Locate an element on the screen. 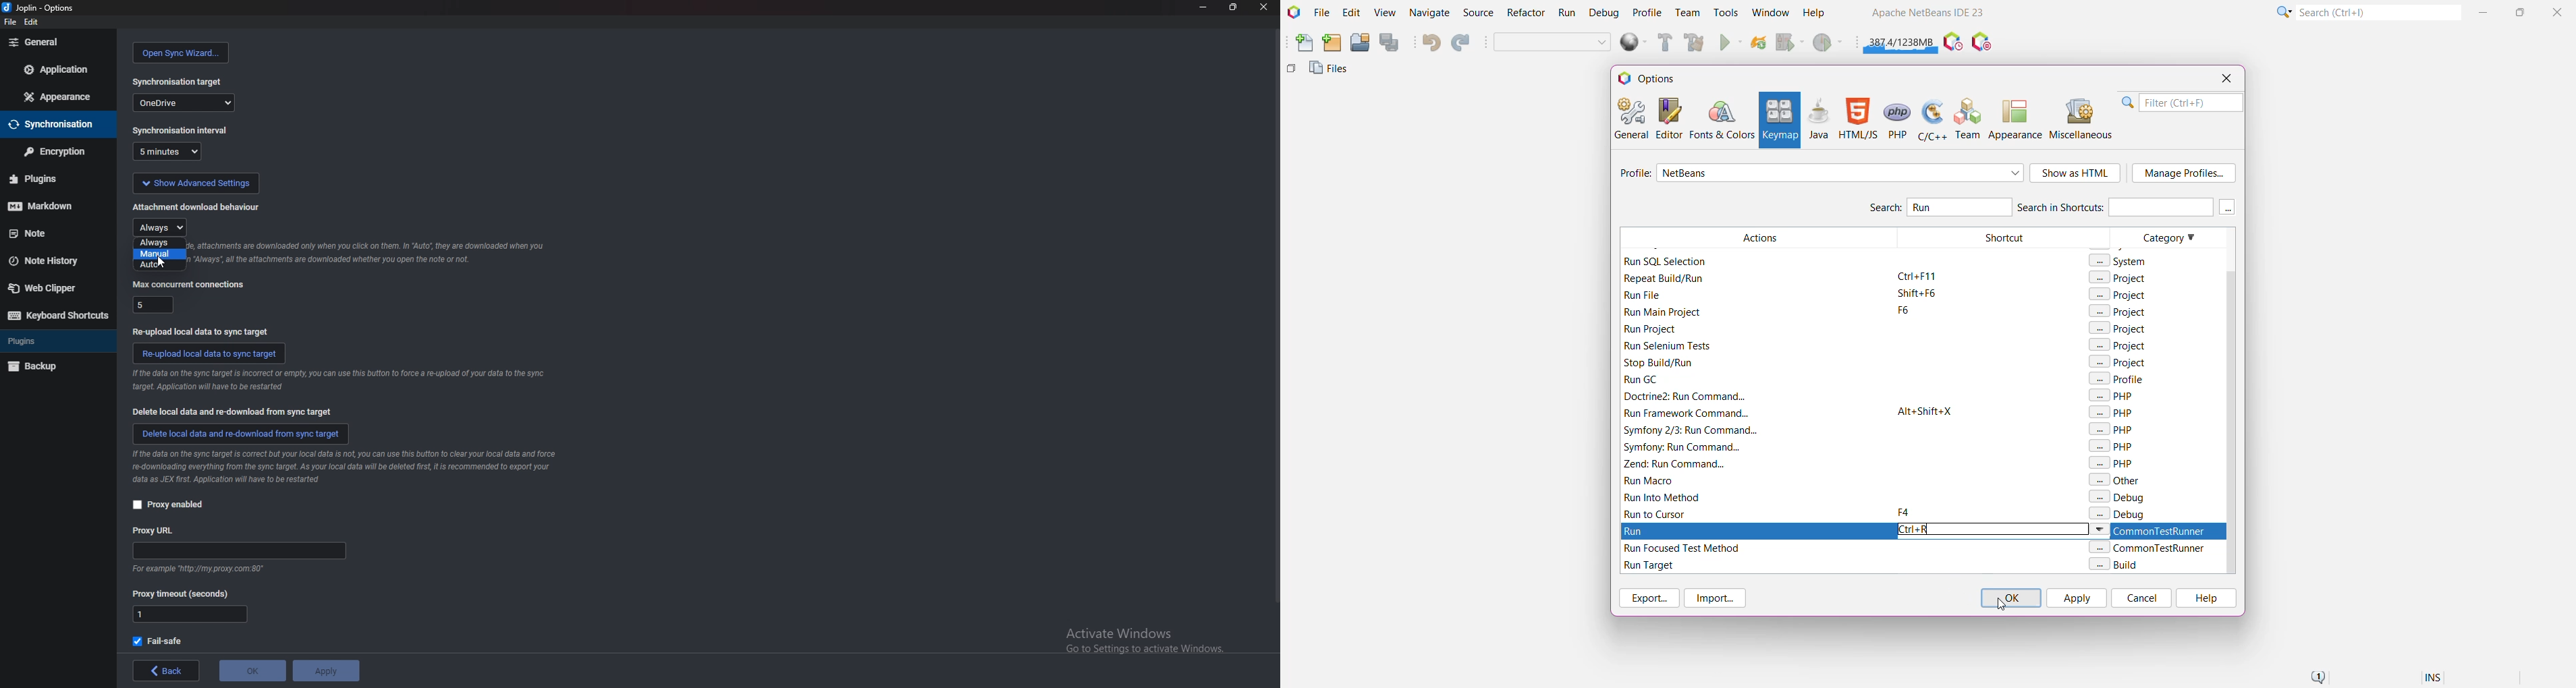 The image size is (2576, 700). 5 is located at coordinates (154, 304).